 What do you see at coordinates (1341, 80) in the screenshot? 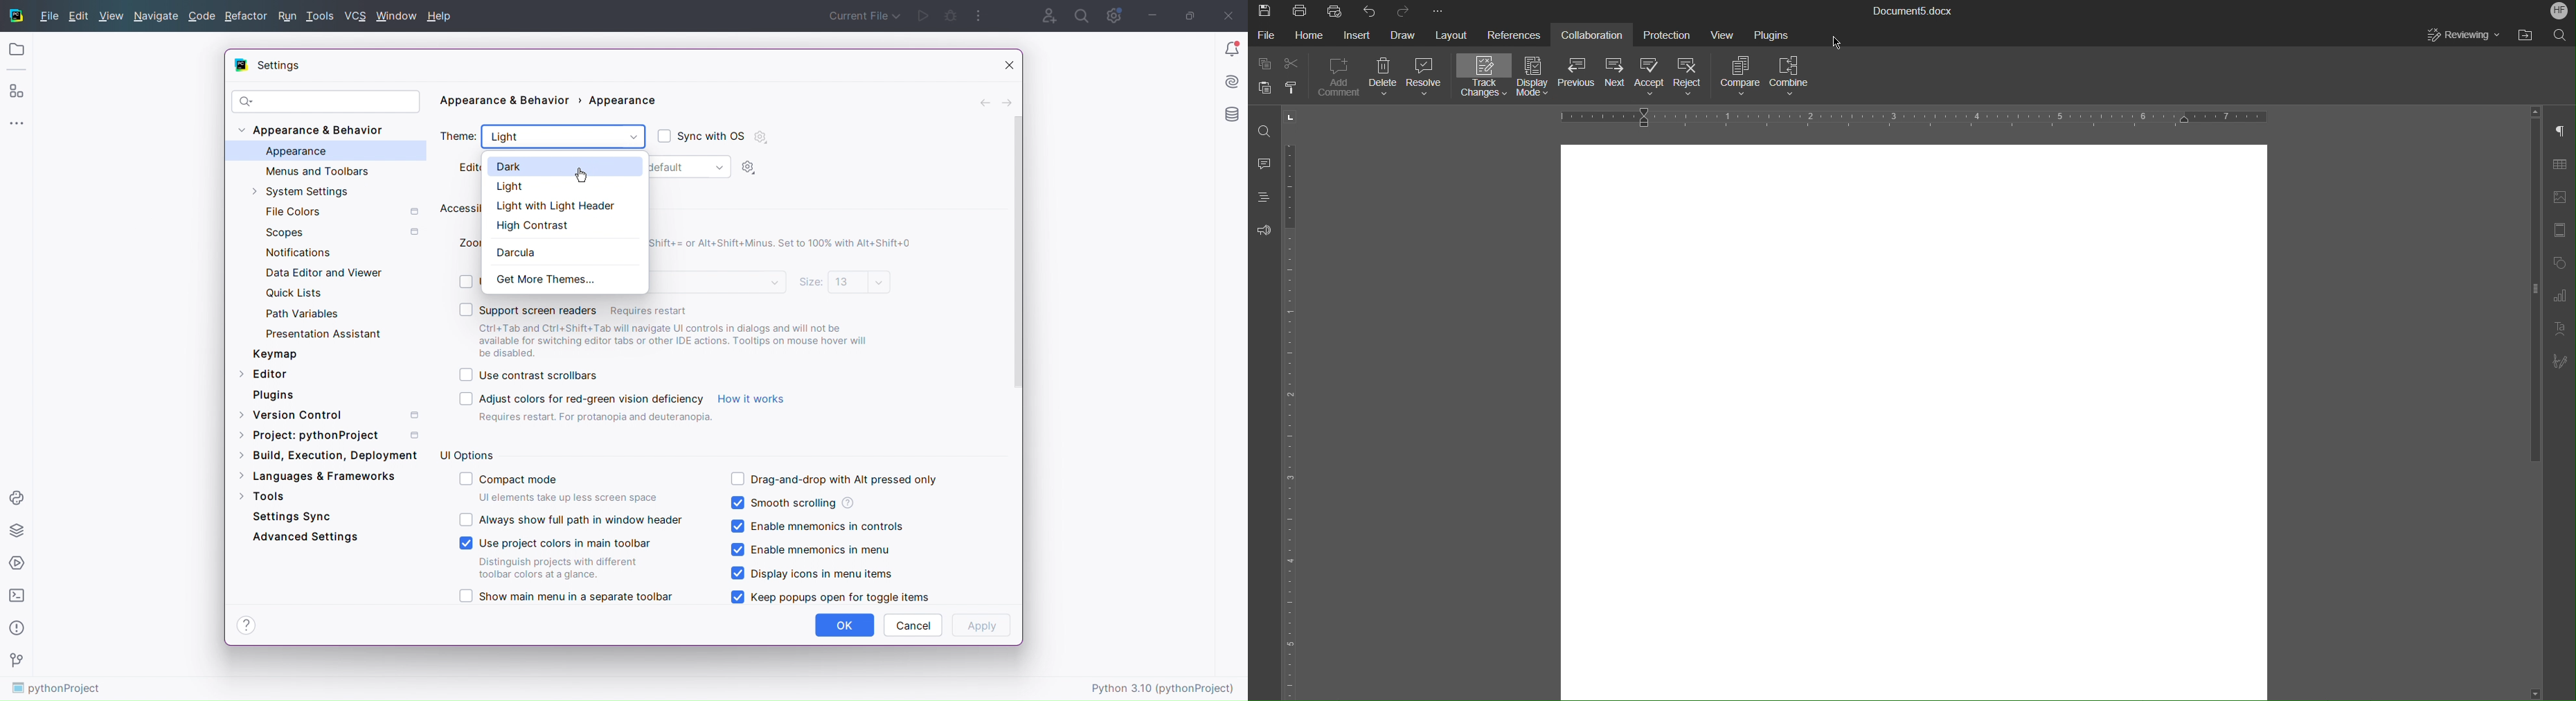
I see `Add Comment` at bounding box center [1341, 80].